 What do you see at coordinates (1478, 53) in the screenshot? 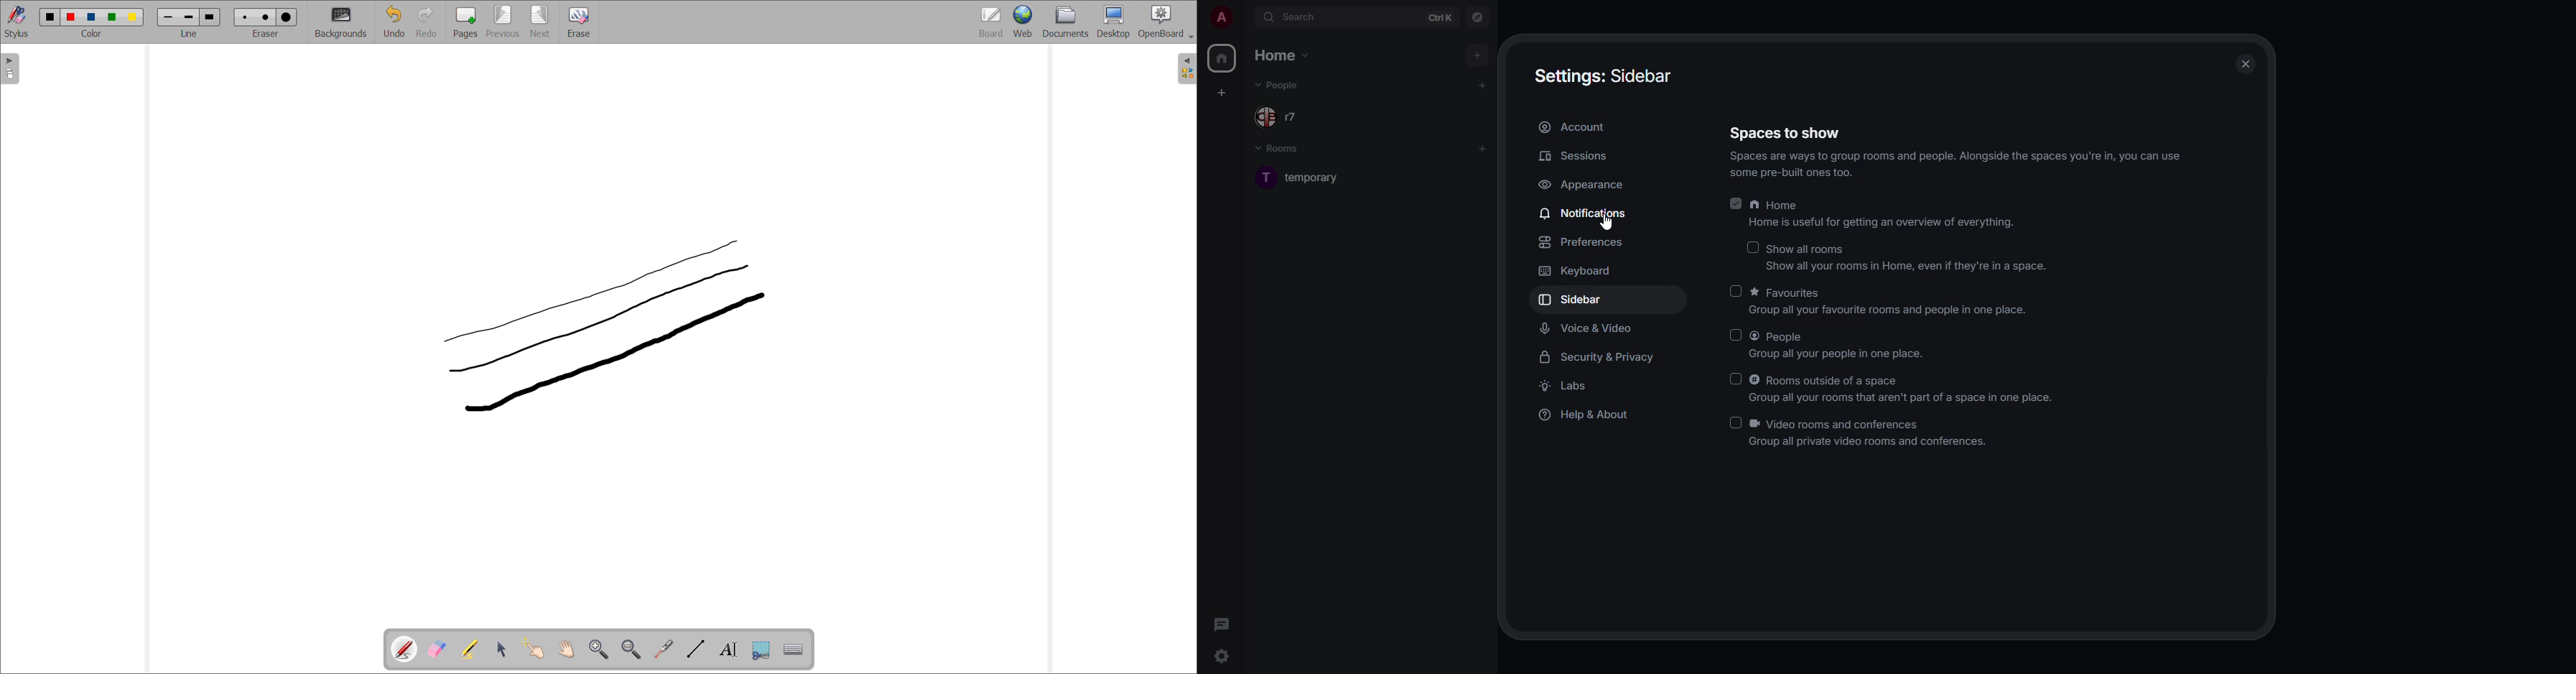
I see `add` at bounding box center [1478, 53].